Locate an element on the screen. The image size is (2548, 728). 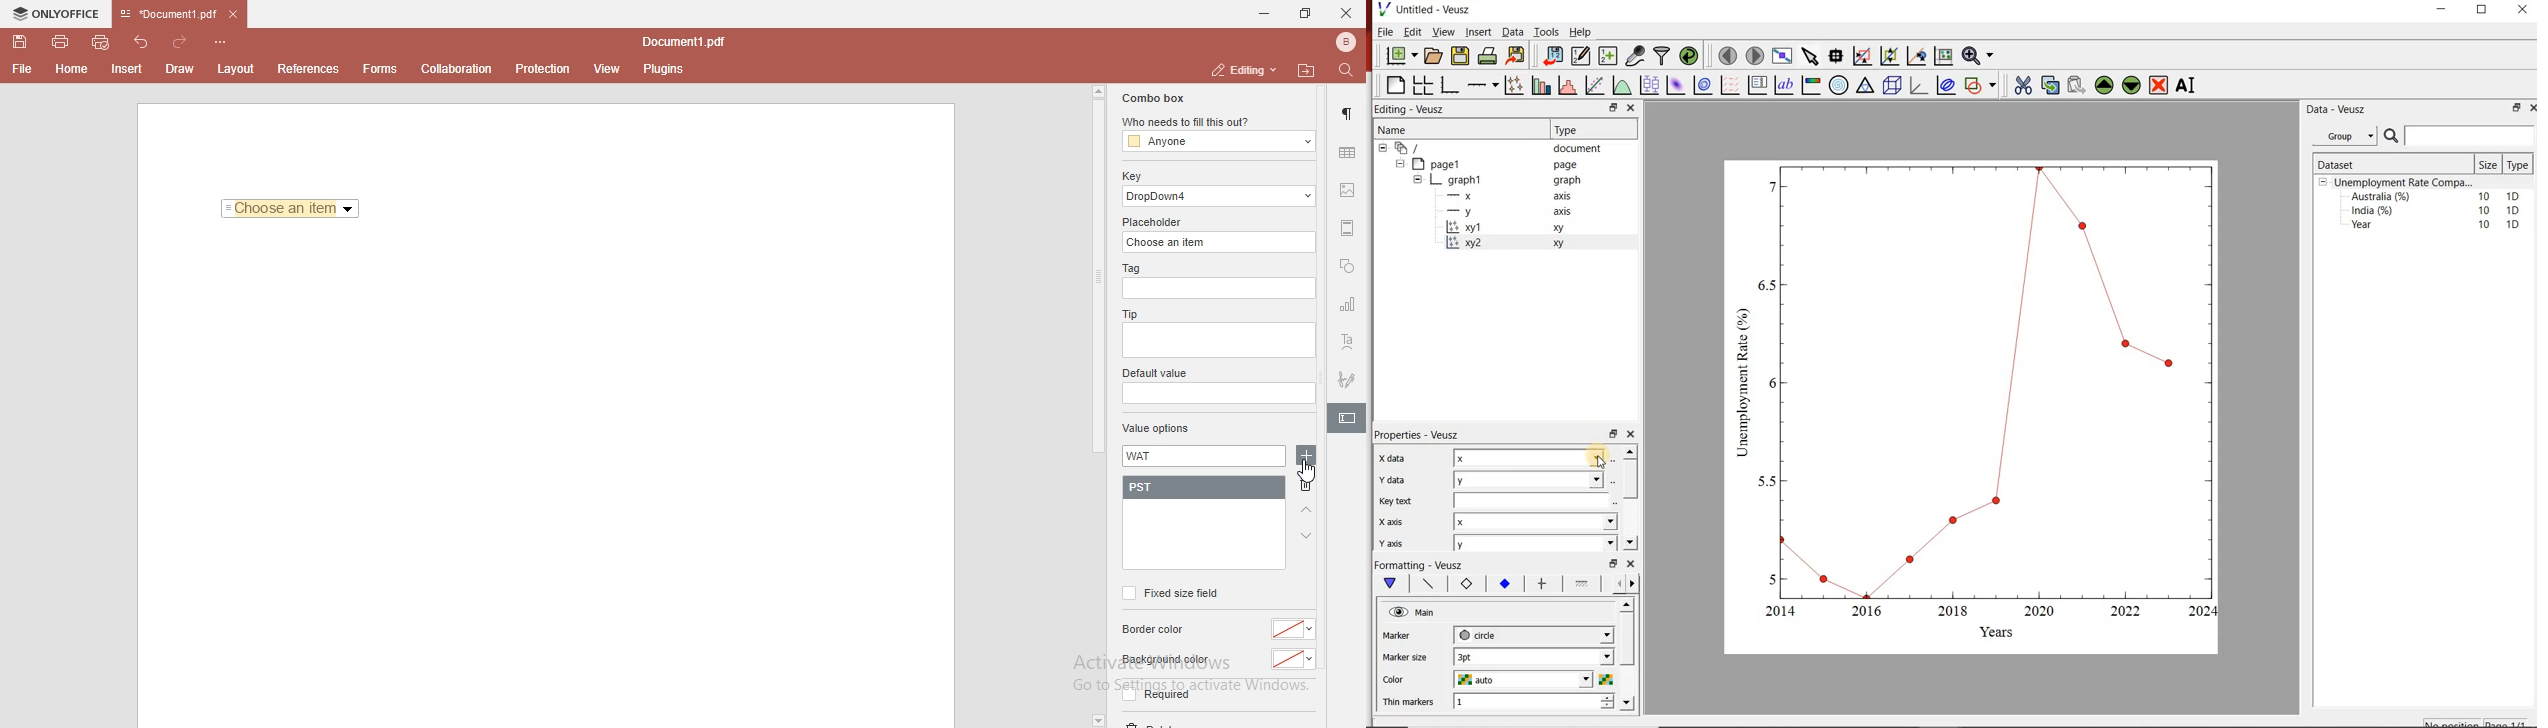
required is located at coordinates (1154, 698).